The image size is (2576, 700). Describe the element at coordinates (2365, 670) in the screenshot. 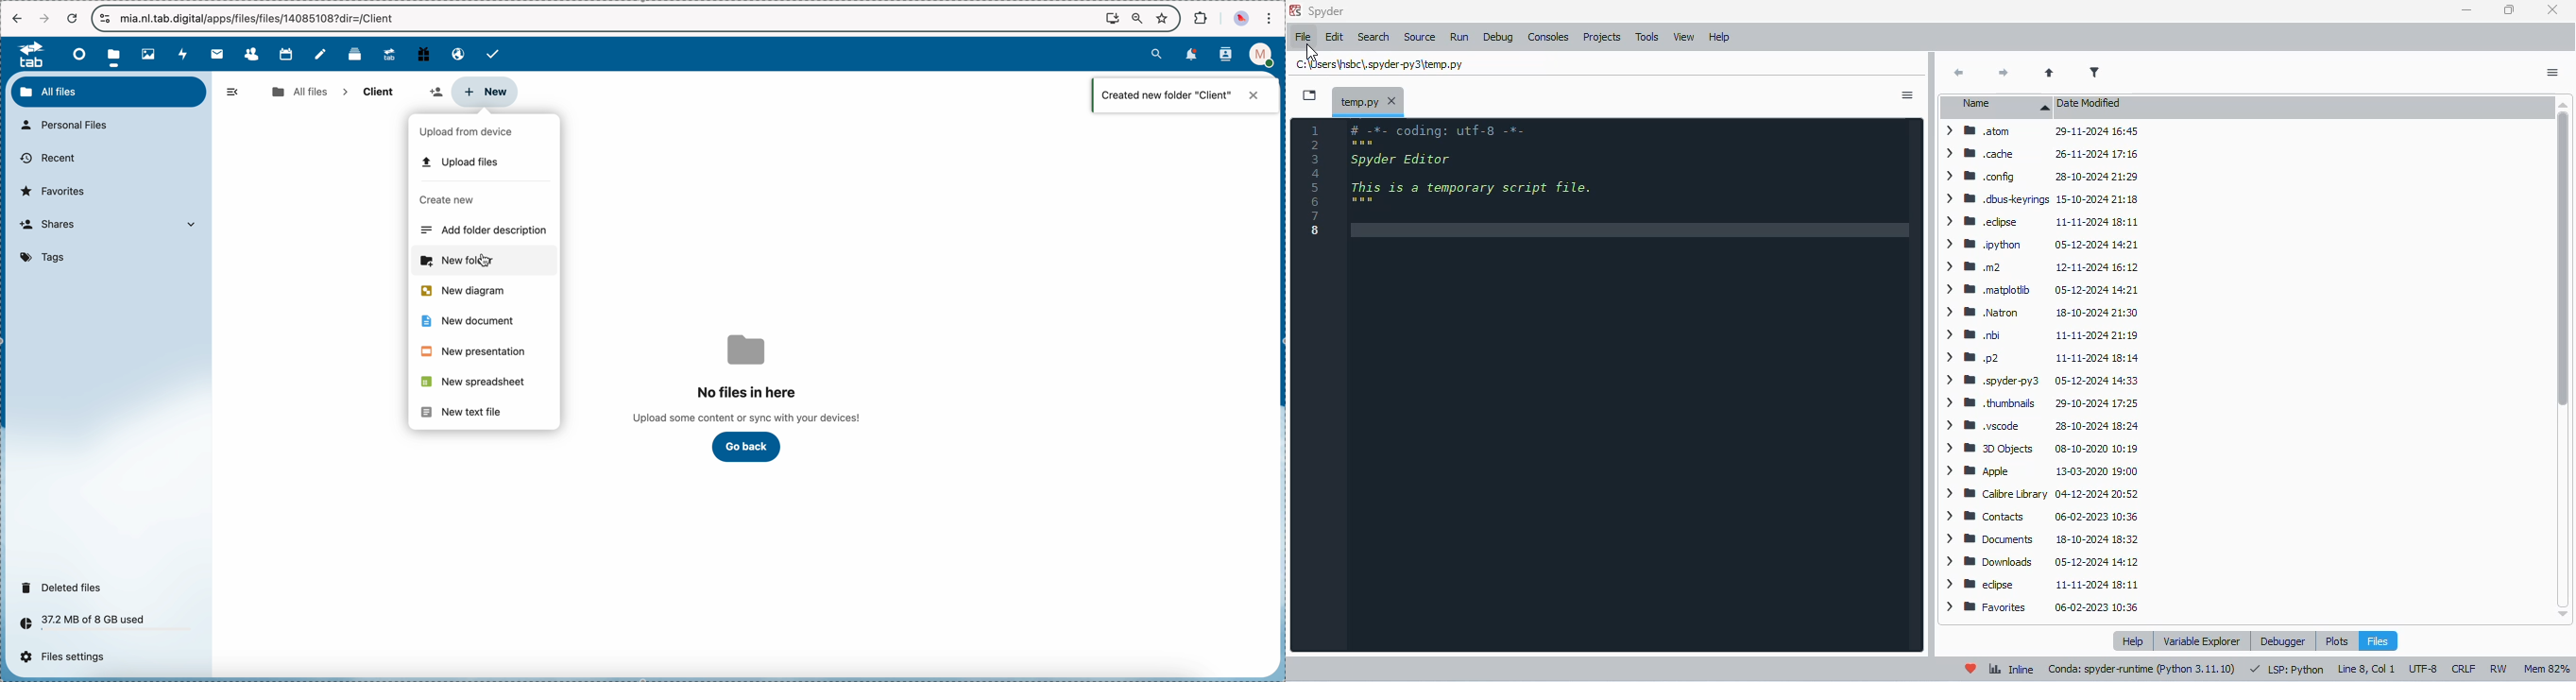

I see `line 8, col 1` at that location.